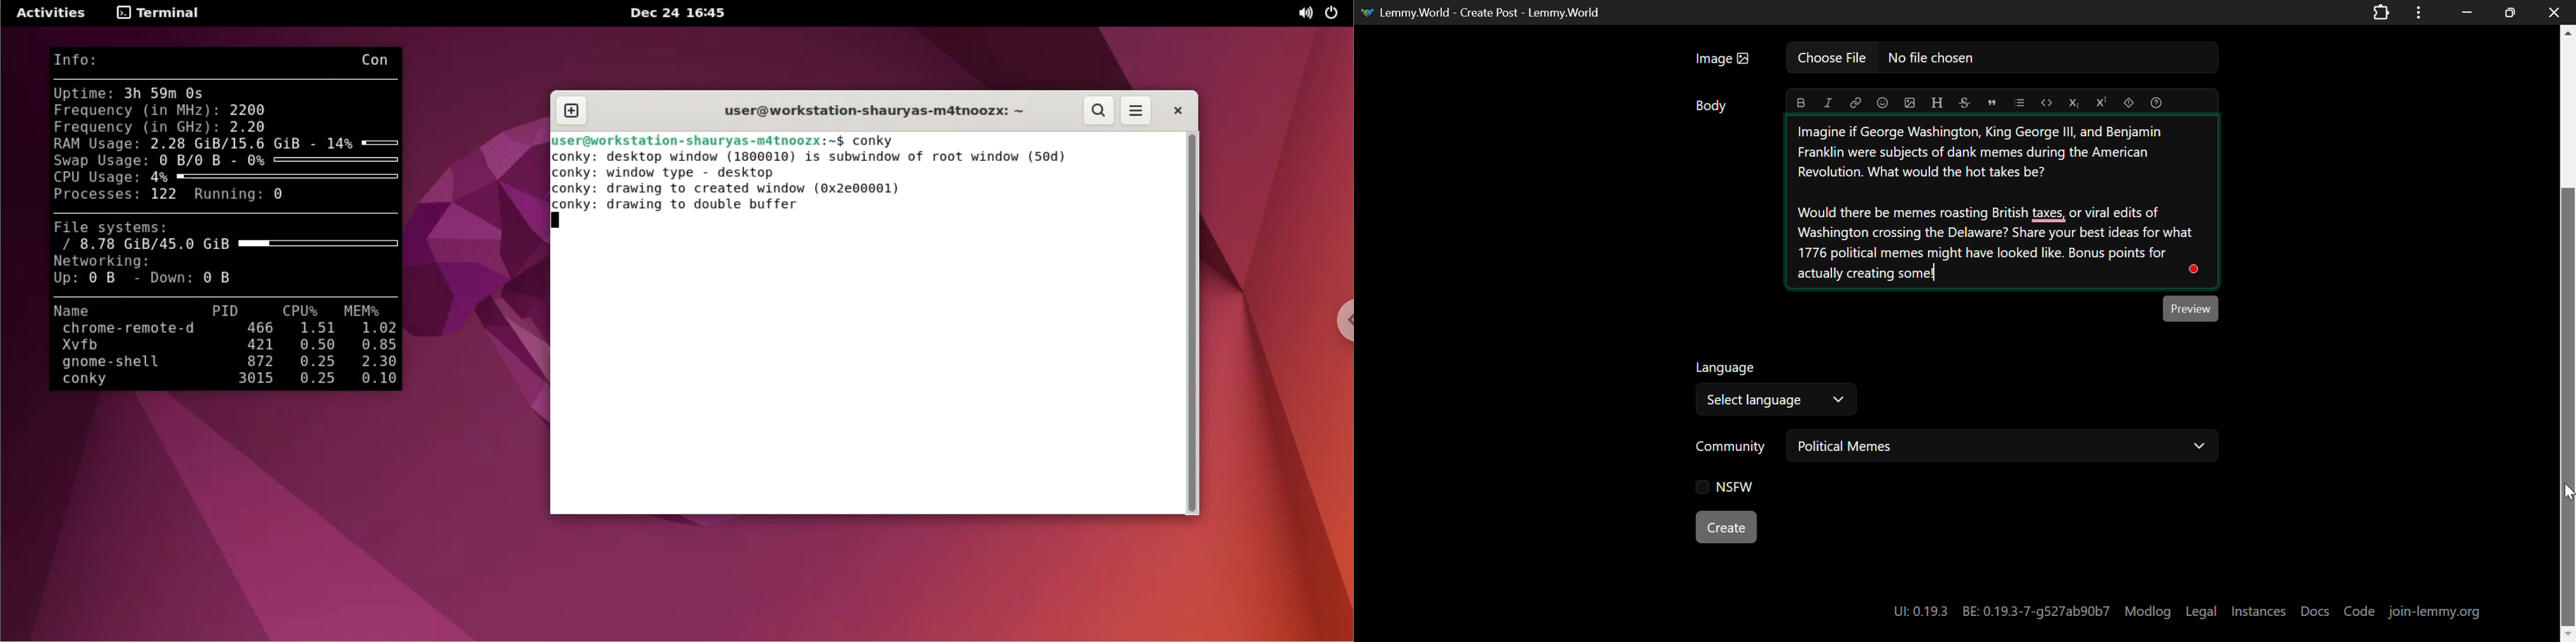 This screenshot has height=644, width=2576. I want to click on Superscript, so click(2102, 103).